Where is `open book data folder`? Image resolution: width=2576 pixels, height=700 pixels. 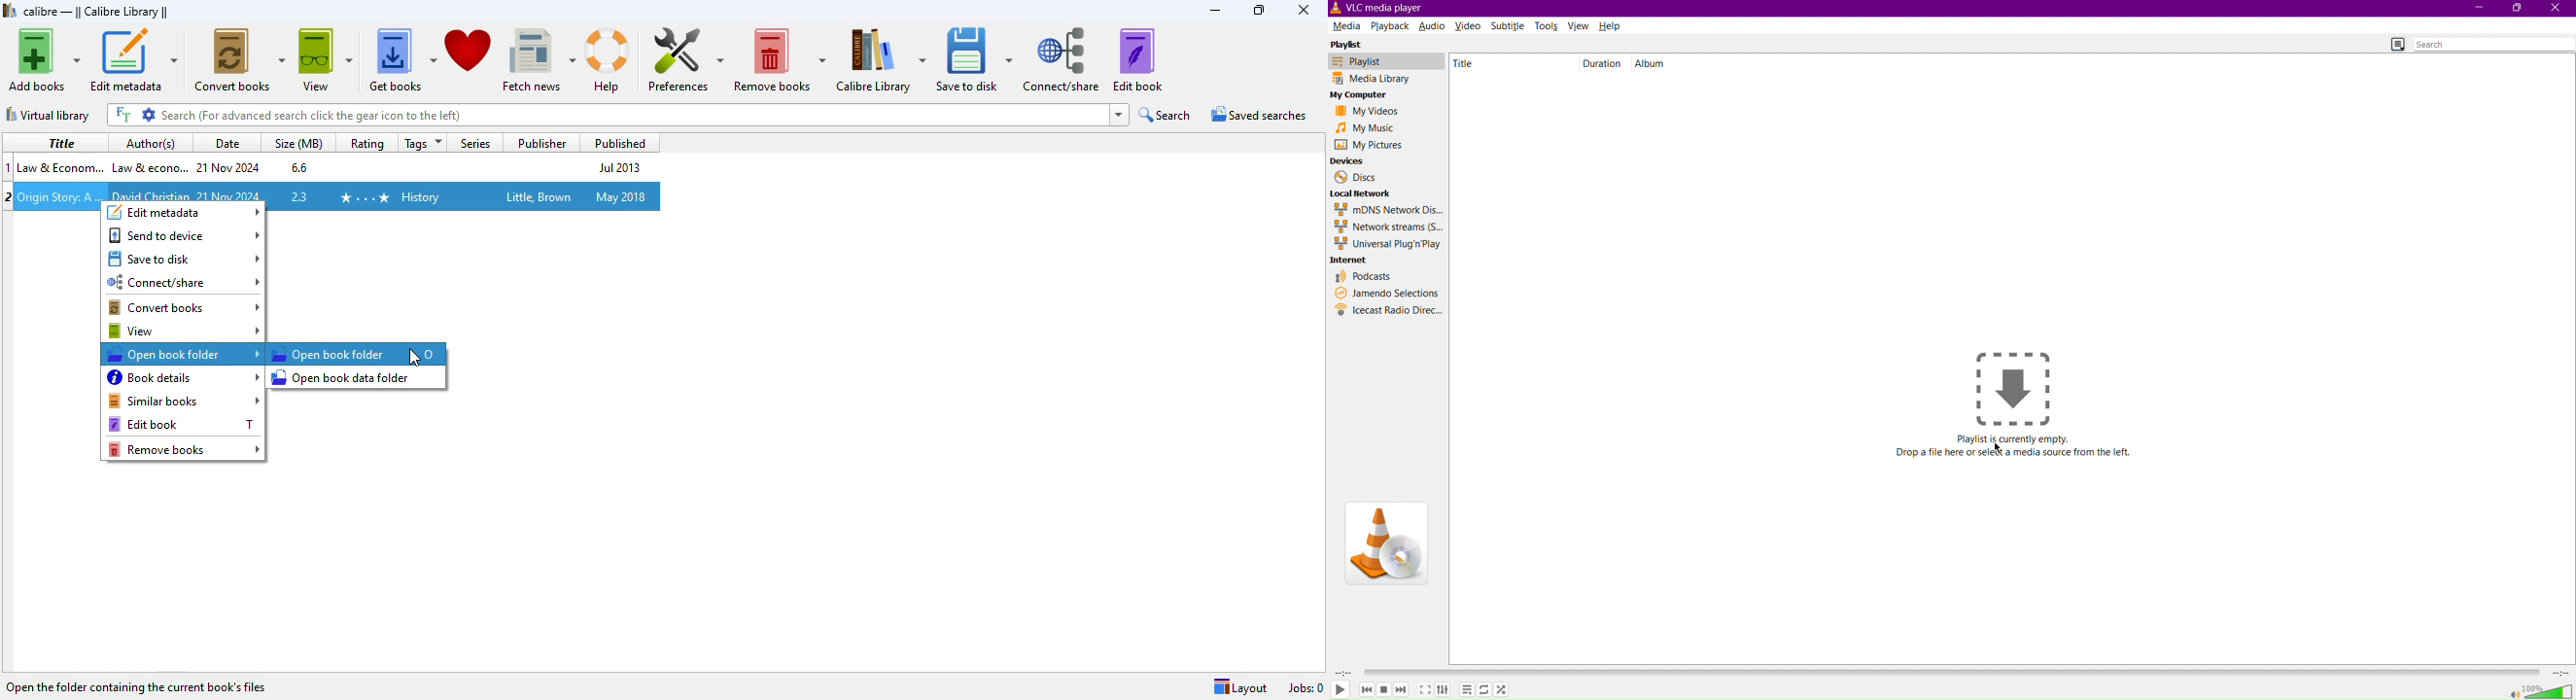
open book data folder is located at coordinates (342, 376).